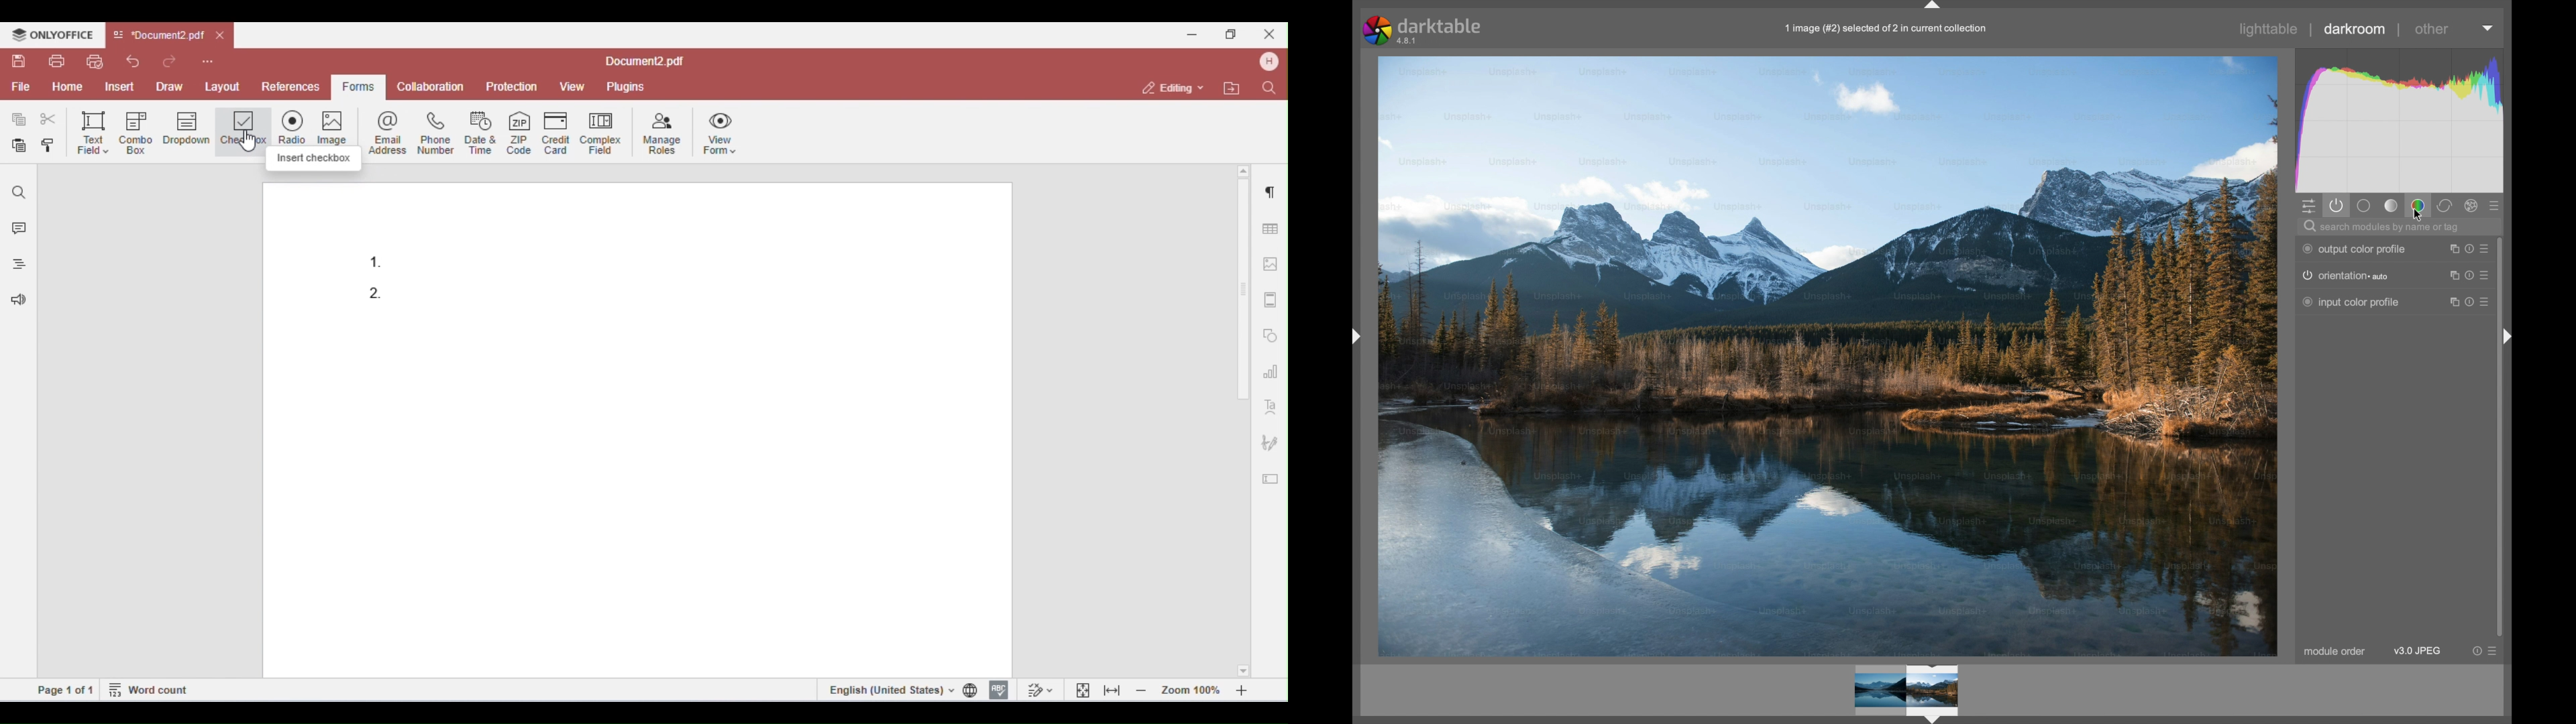 The width and height of the screenshot is (2576, 728). Describe the element at coordinates (2487, 302) in the screenshot. I see `presets` at that location.